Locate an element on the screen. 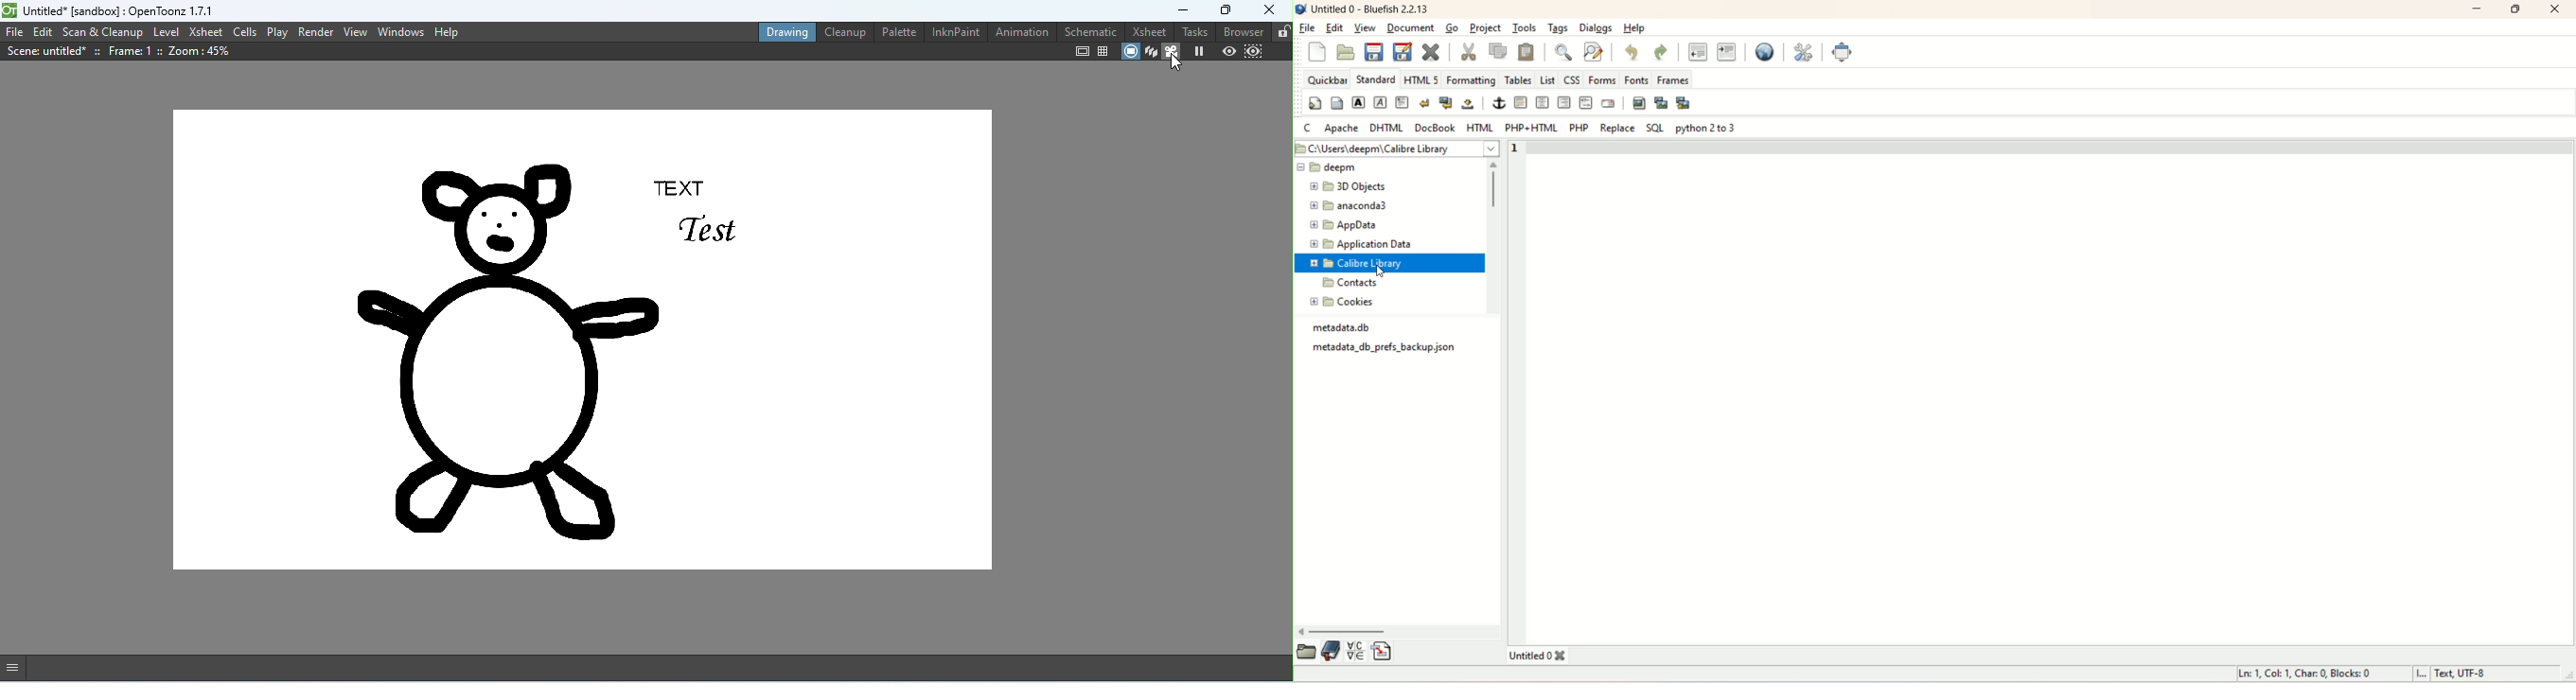 The height and width of the screenshot is (700, 2576). Standard is located at coordinates (1374, 78).